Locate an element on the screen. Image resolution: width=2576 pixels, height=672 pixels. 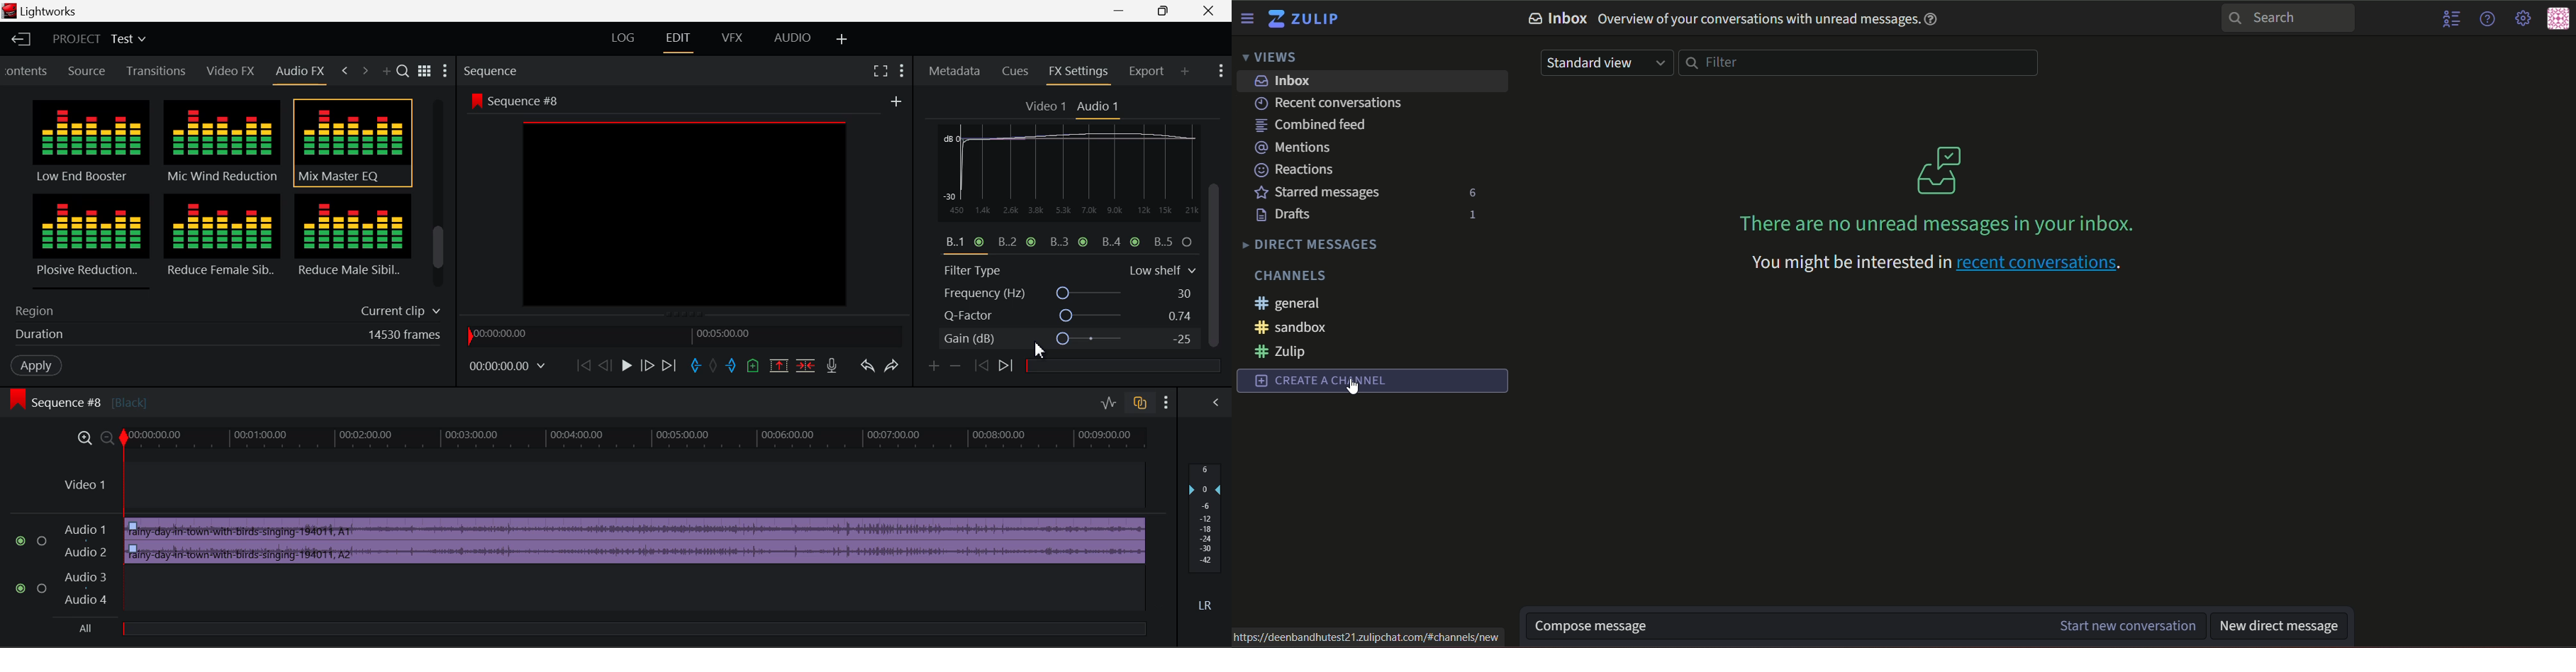
graphic is located at coordinates (1939, 169).